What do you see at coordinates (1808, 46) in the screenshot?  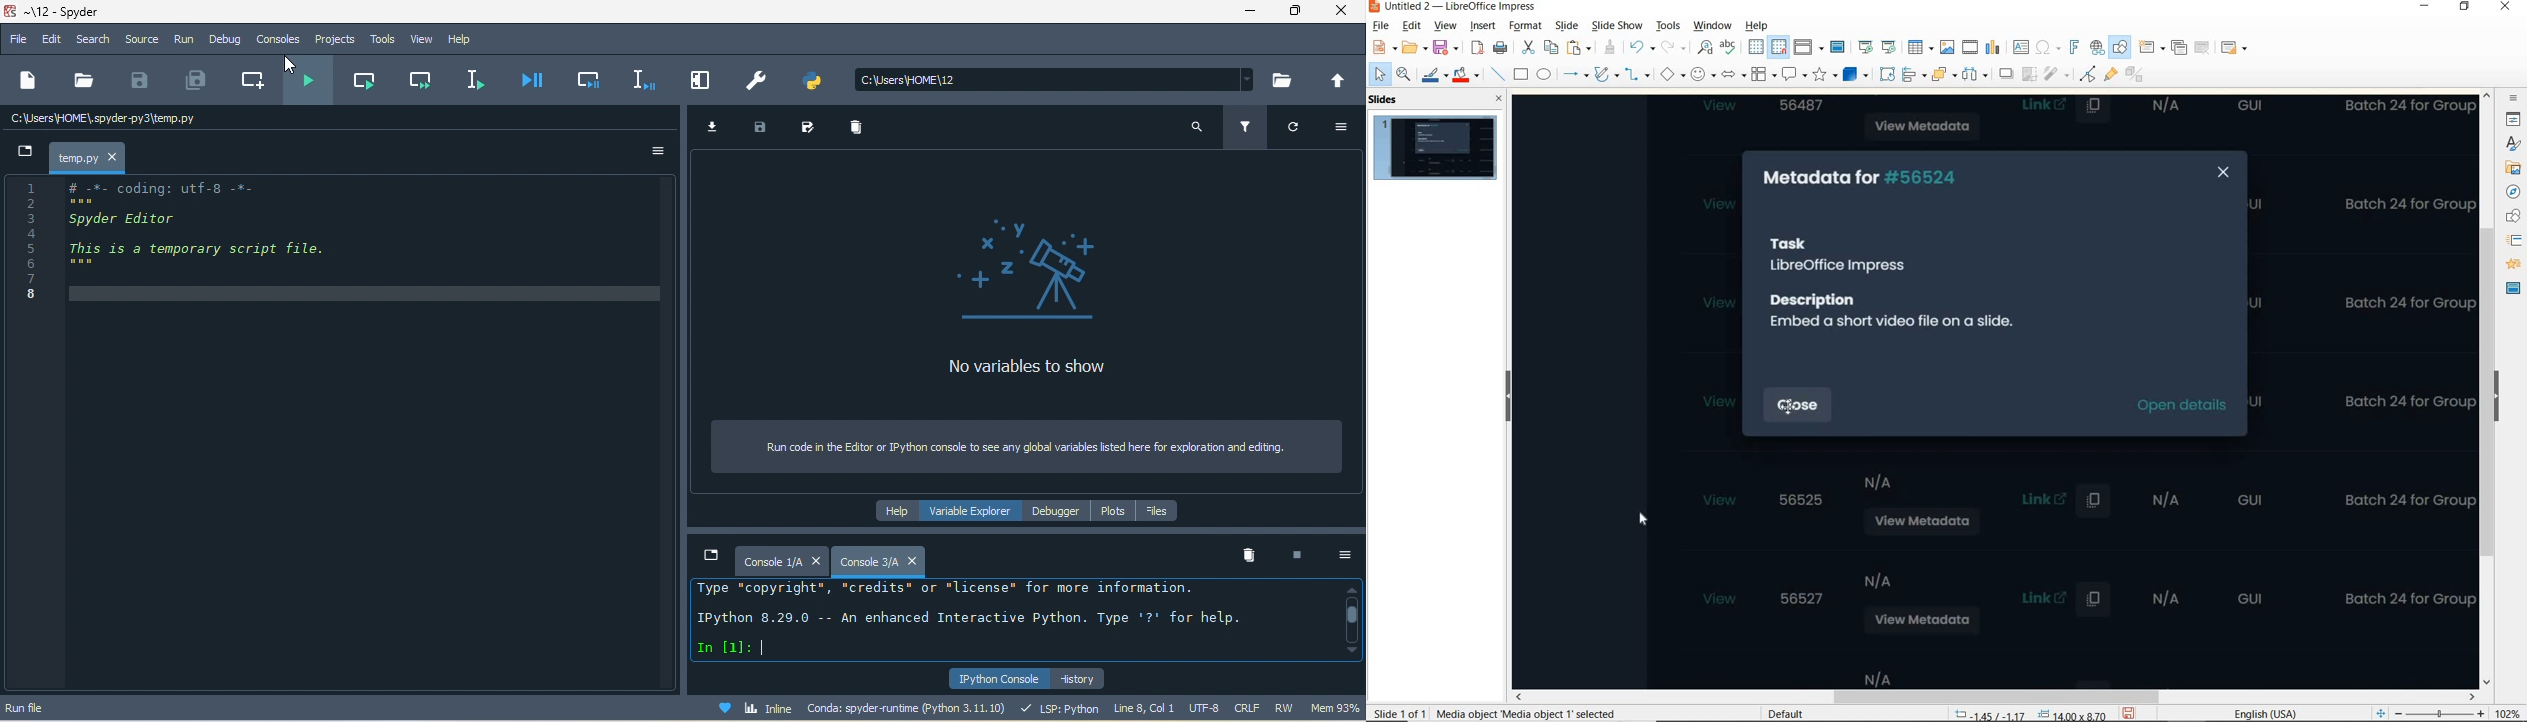 I see `DISPLAY VIEWS` at bounding box center [1808, 46].